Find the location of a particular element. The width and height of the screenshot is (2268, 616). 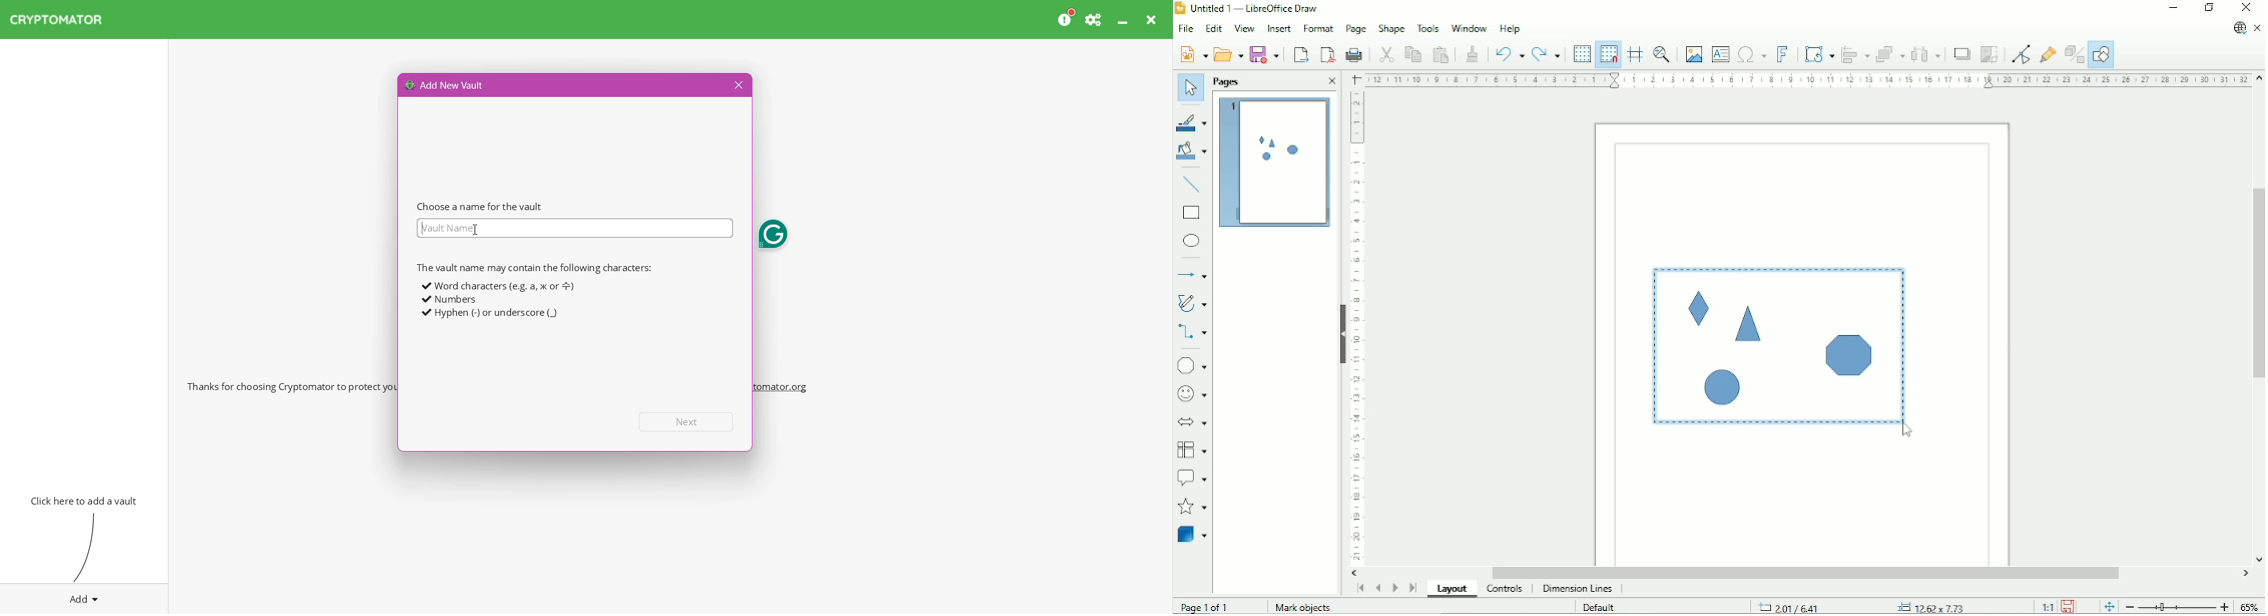

Connectors is located at coordinates (1193, 333).